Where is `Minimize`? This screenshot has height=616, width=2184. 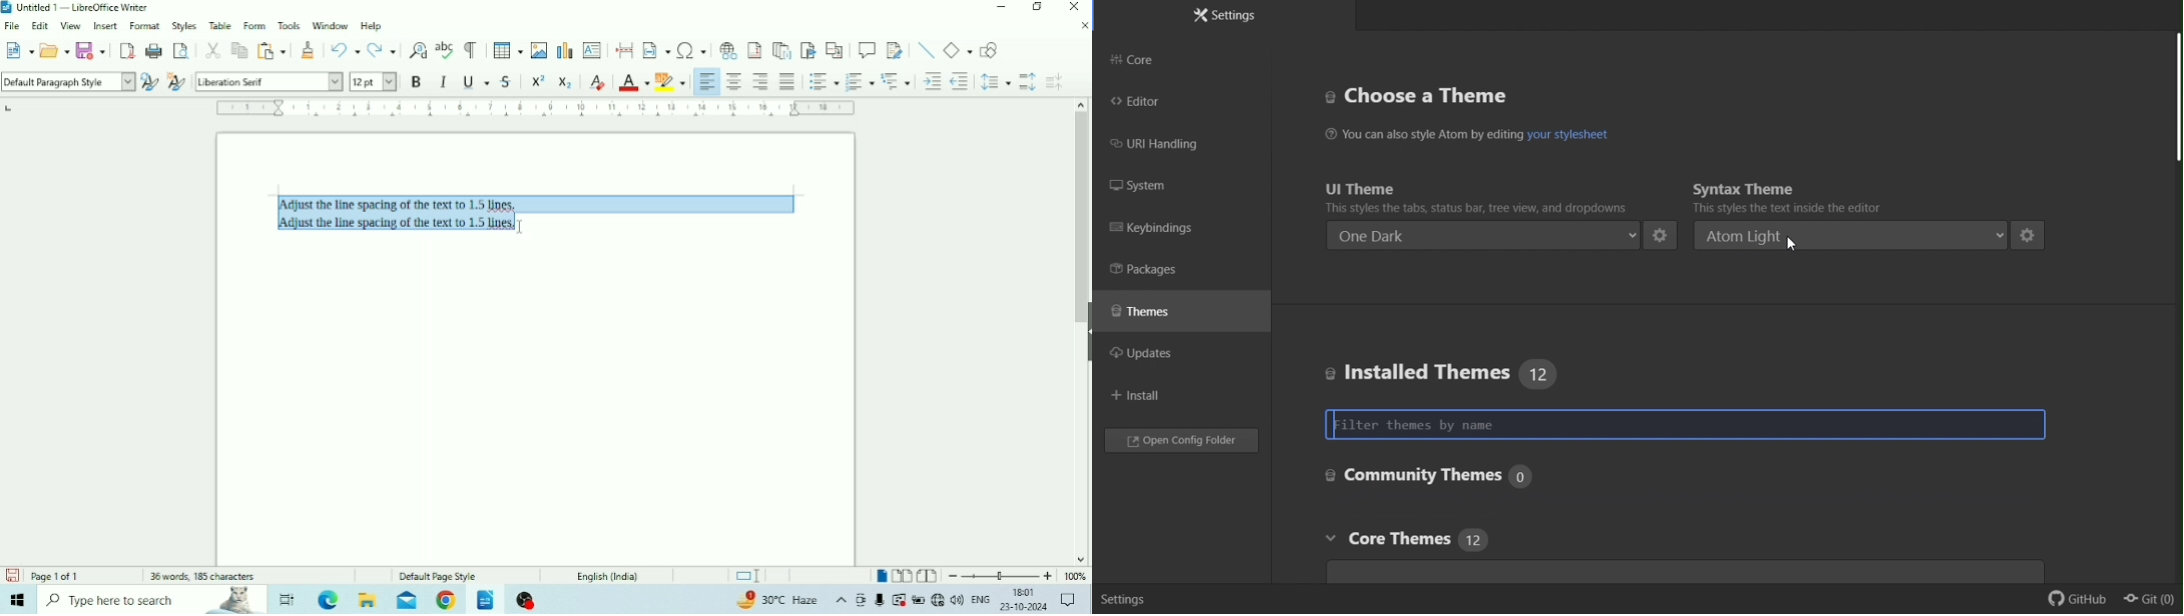
Minimize is located at coordinates (1001, 7).